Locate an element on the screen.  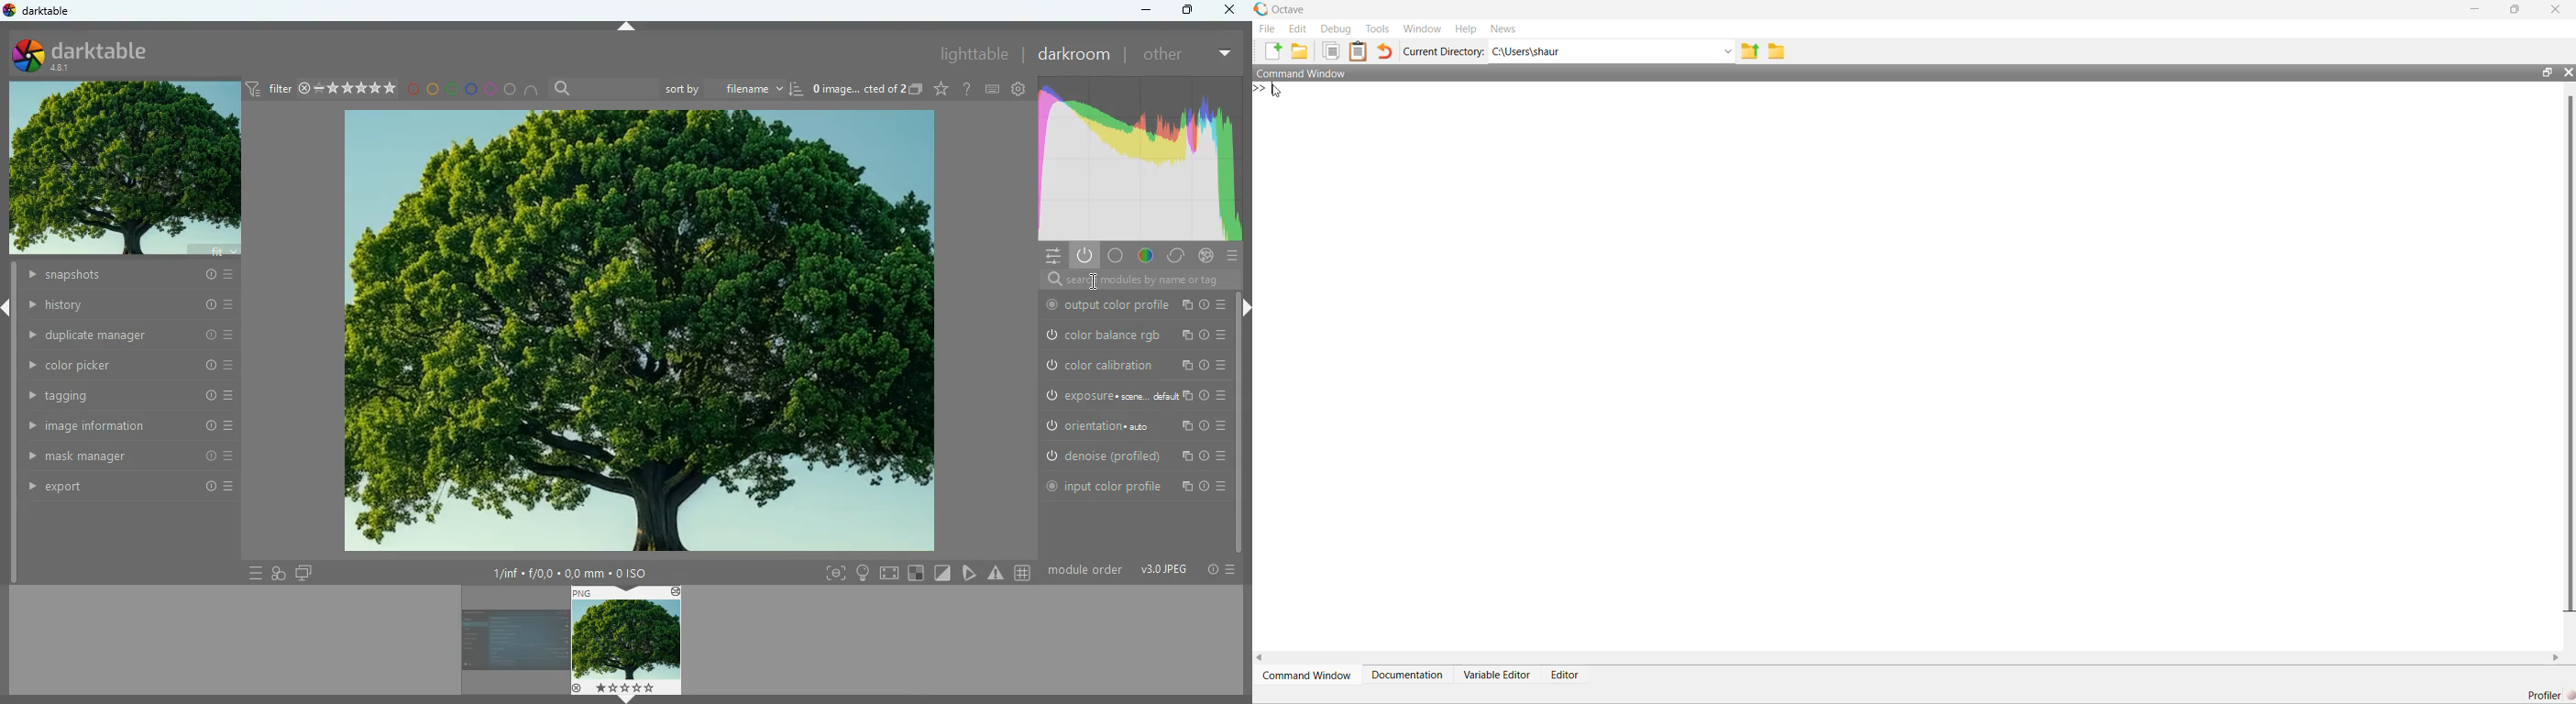
snapshots is located at coordinates (132, 277).